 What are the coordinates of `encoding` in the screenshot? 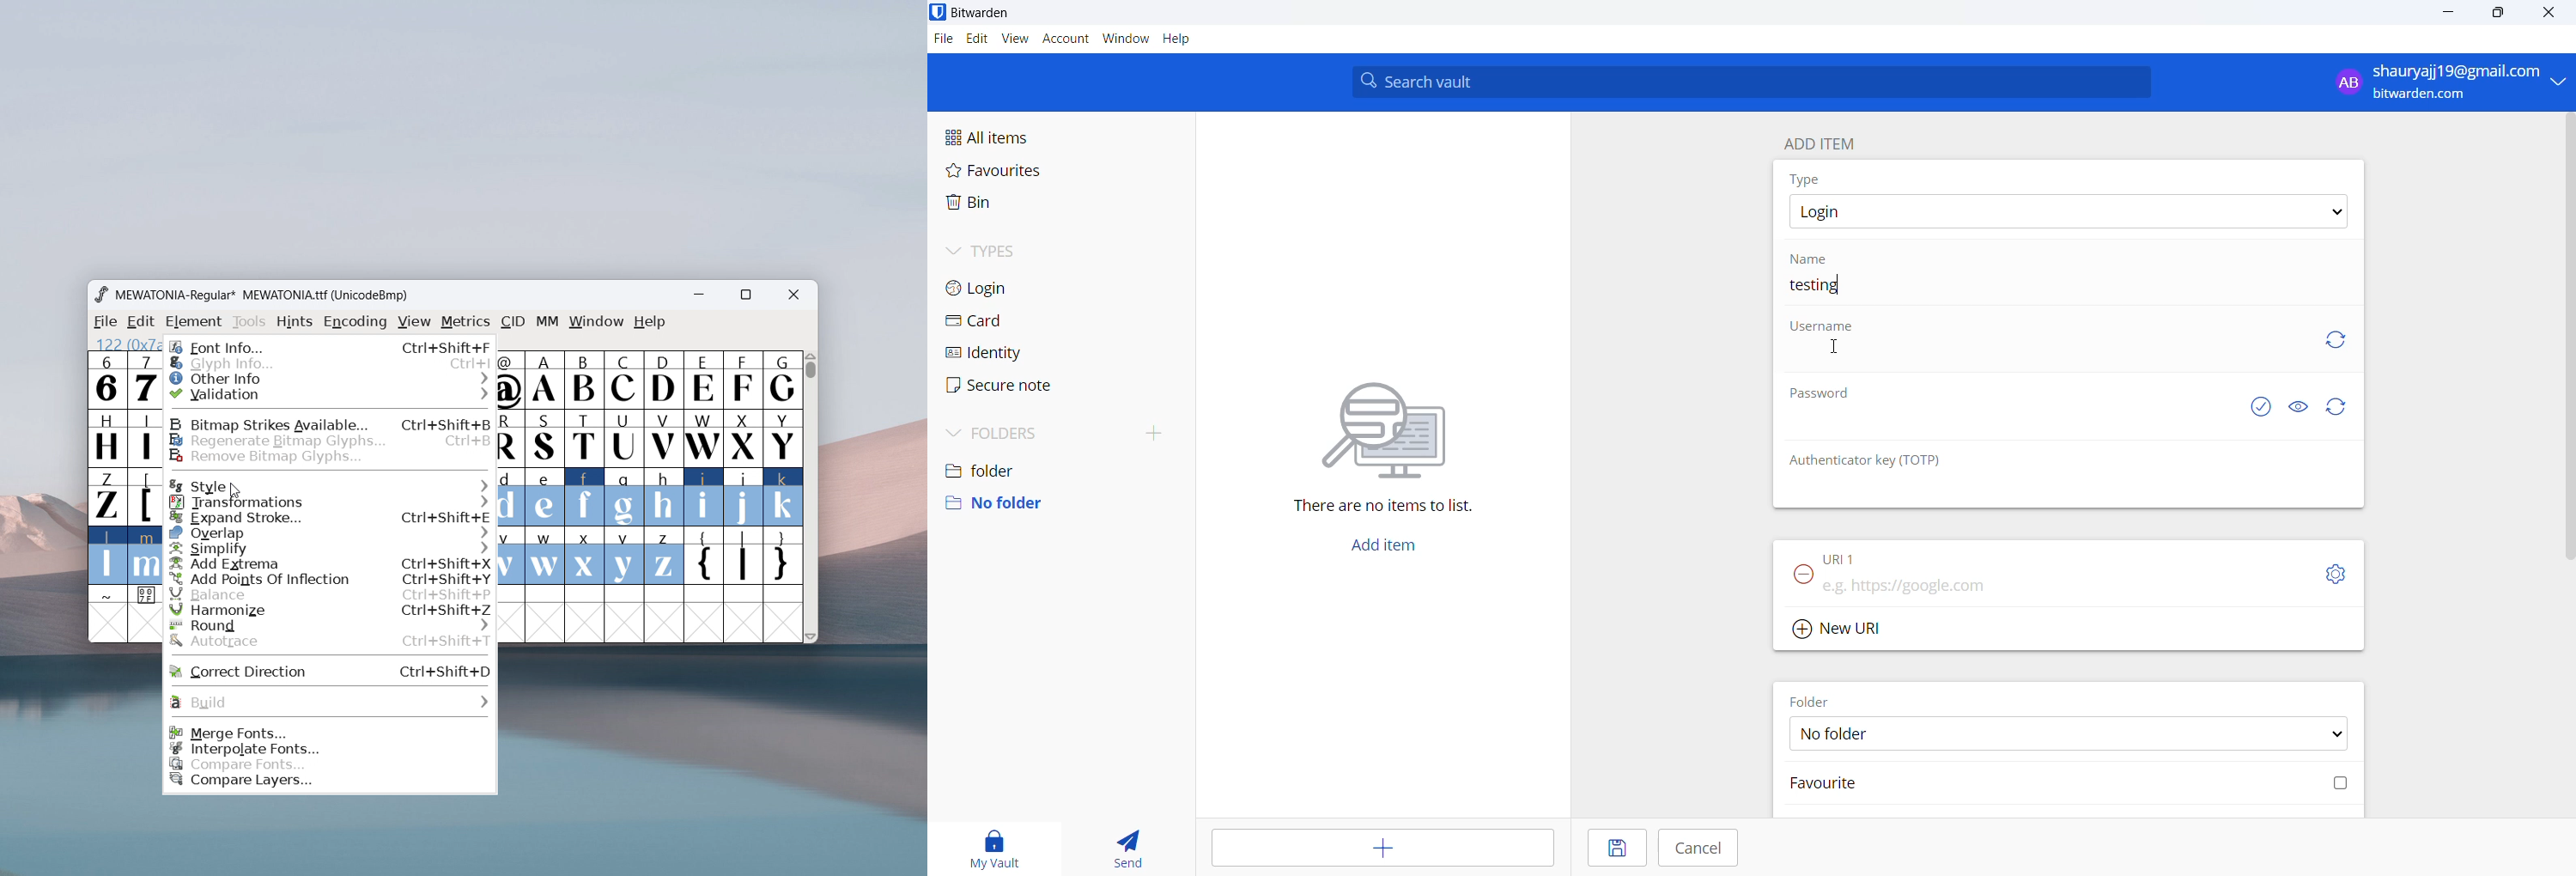 It's located at (355, 320).